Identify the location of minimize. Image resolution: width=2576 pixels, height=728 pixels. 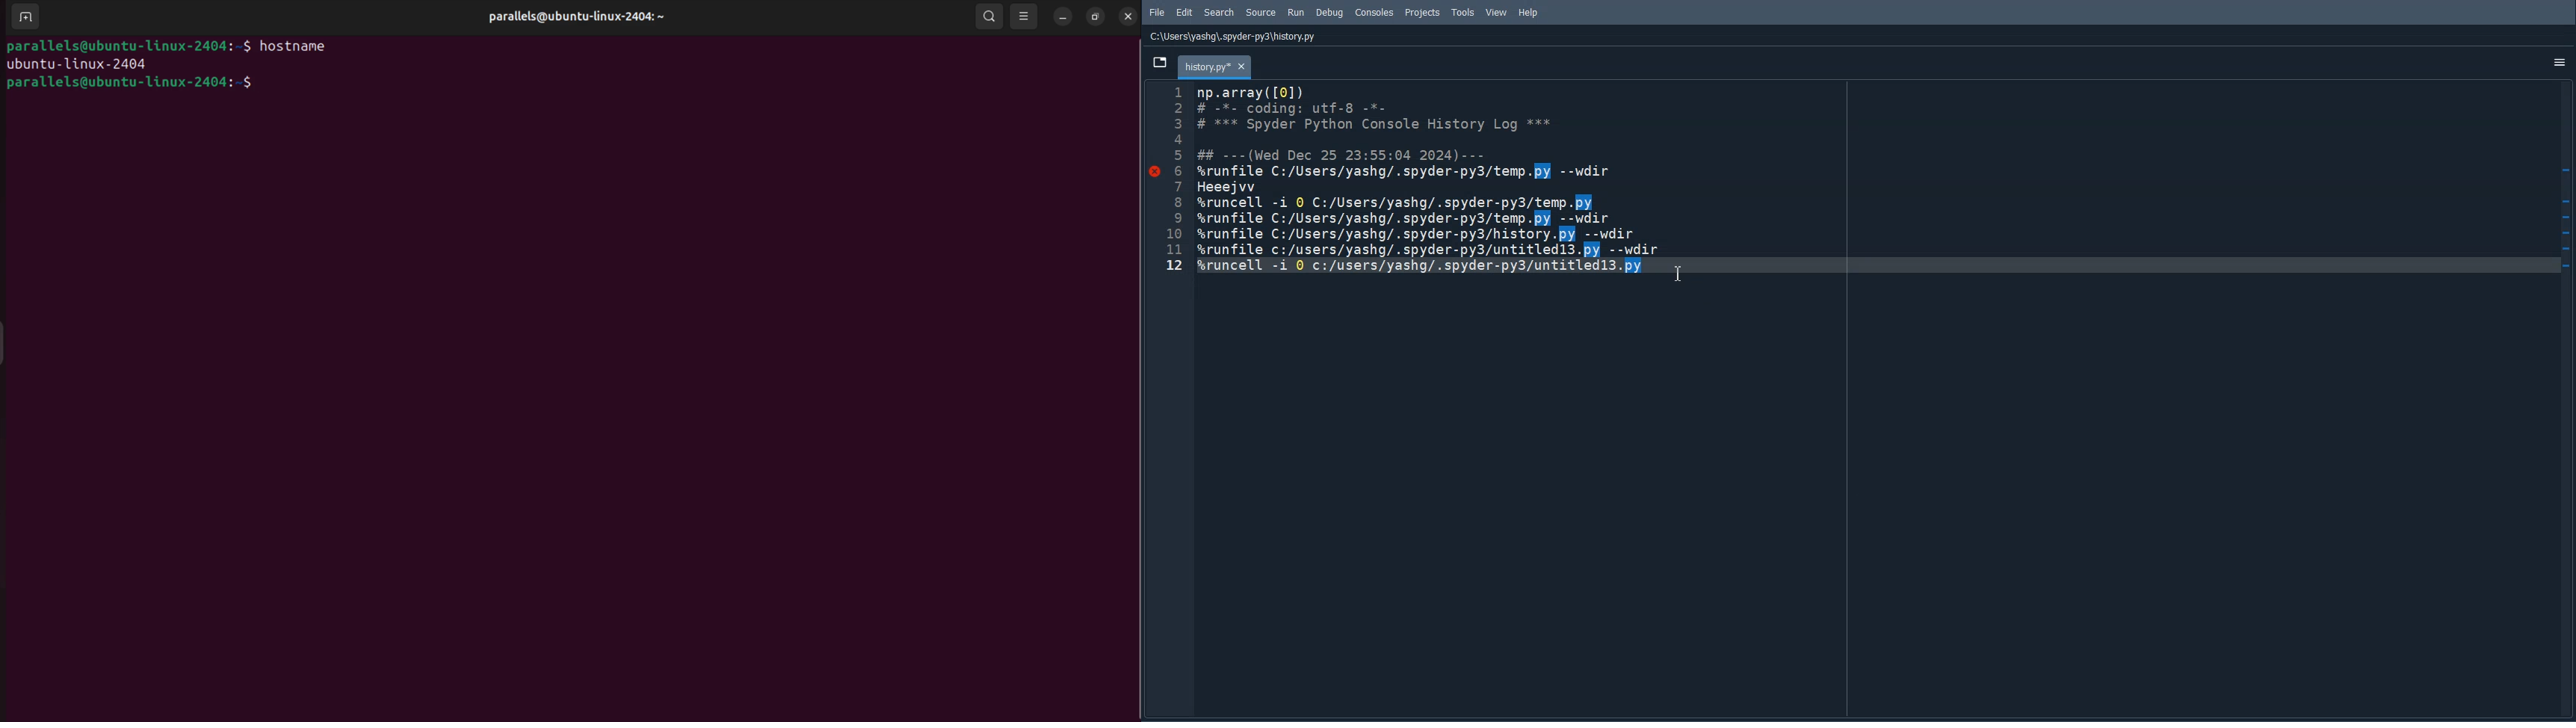
(1063, 17).